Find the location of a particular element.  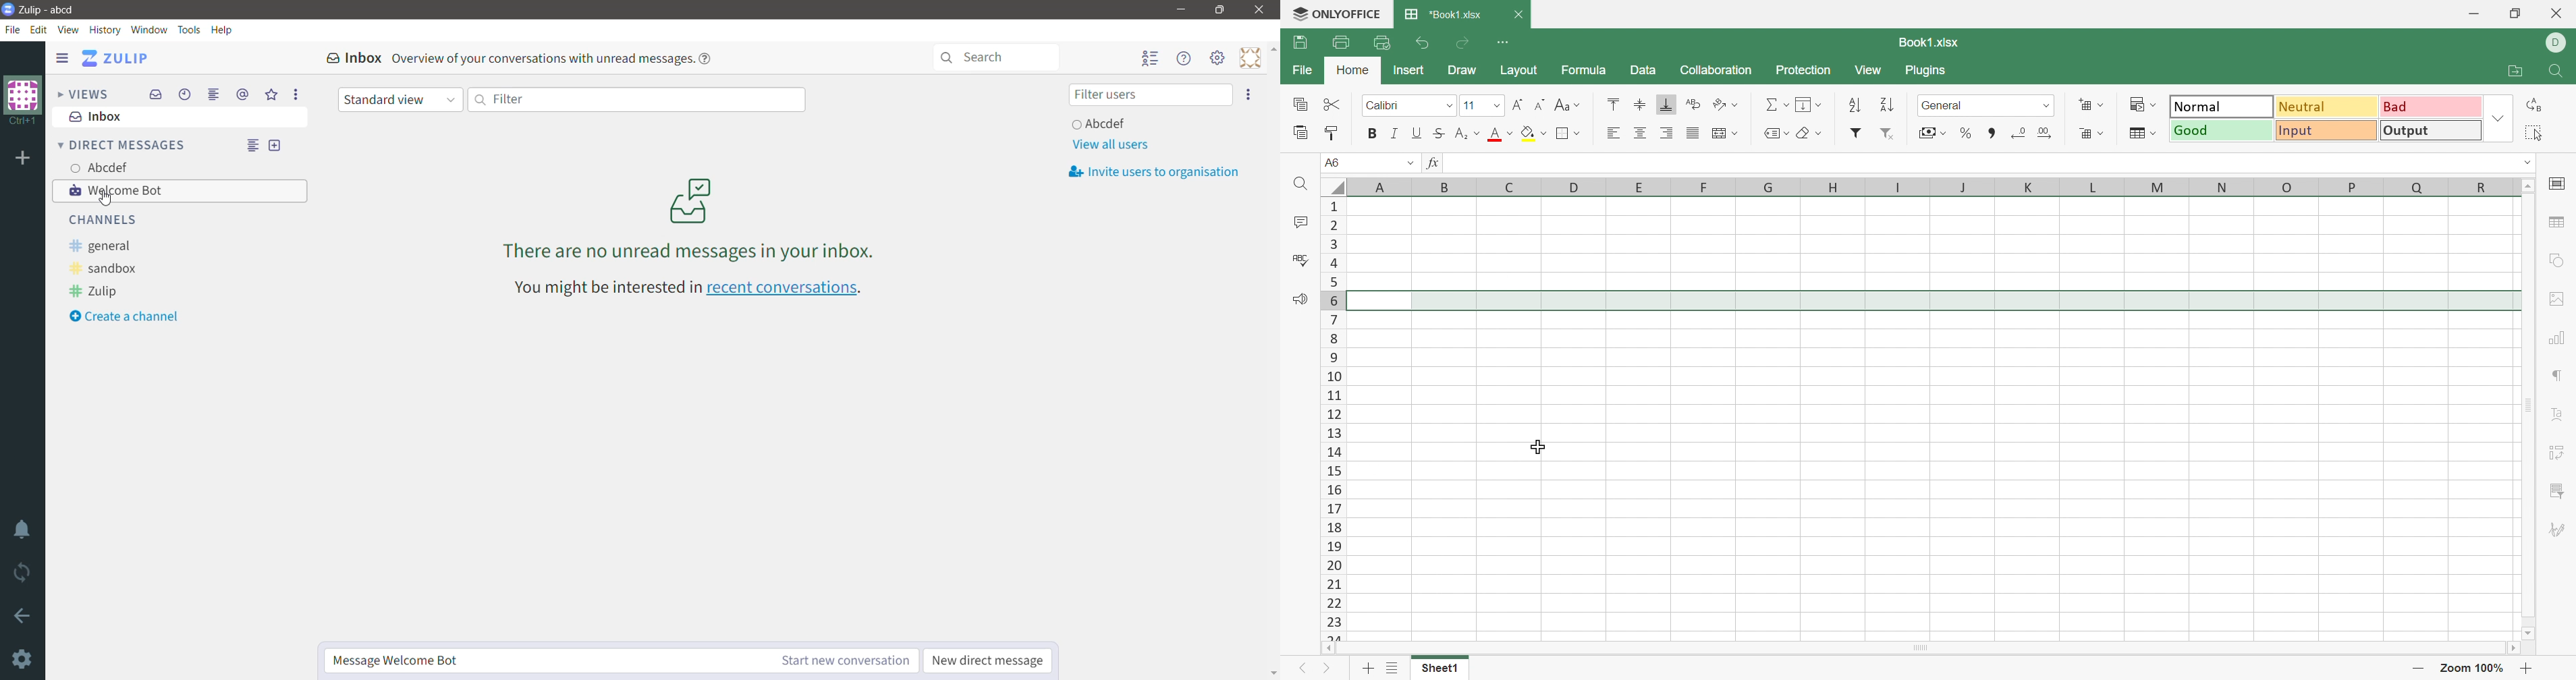

Help is located at coordinates (223, 28).